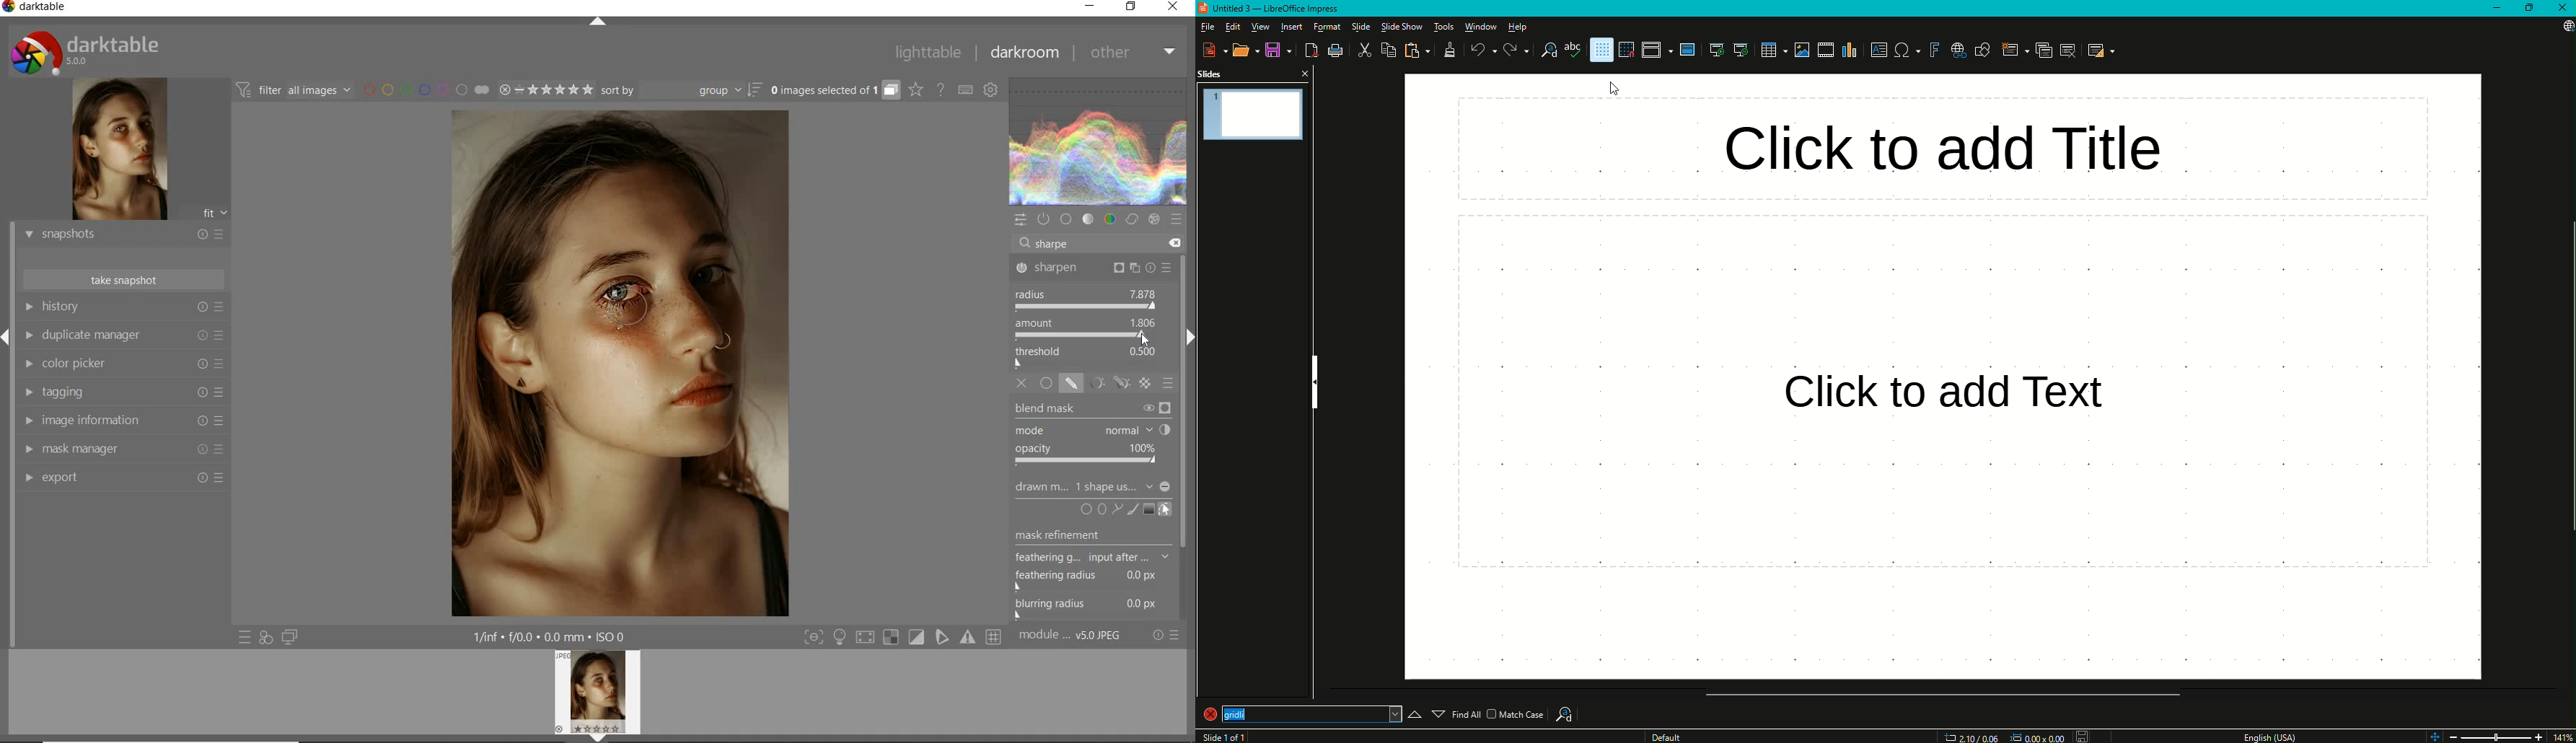 This screenshot has width=2576, height=756. I want to click on Spelling, so click(1571, 53).